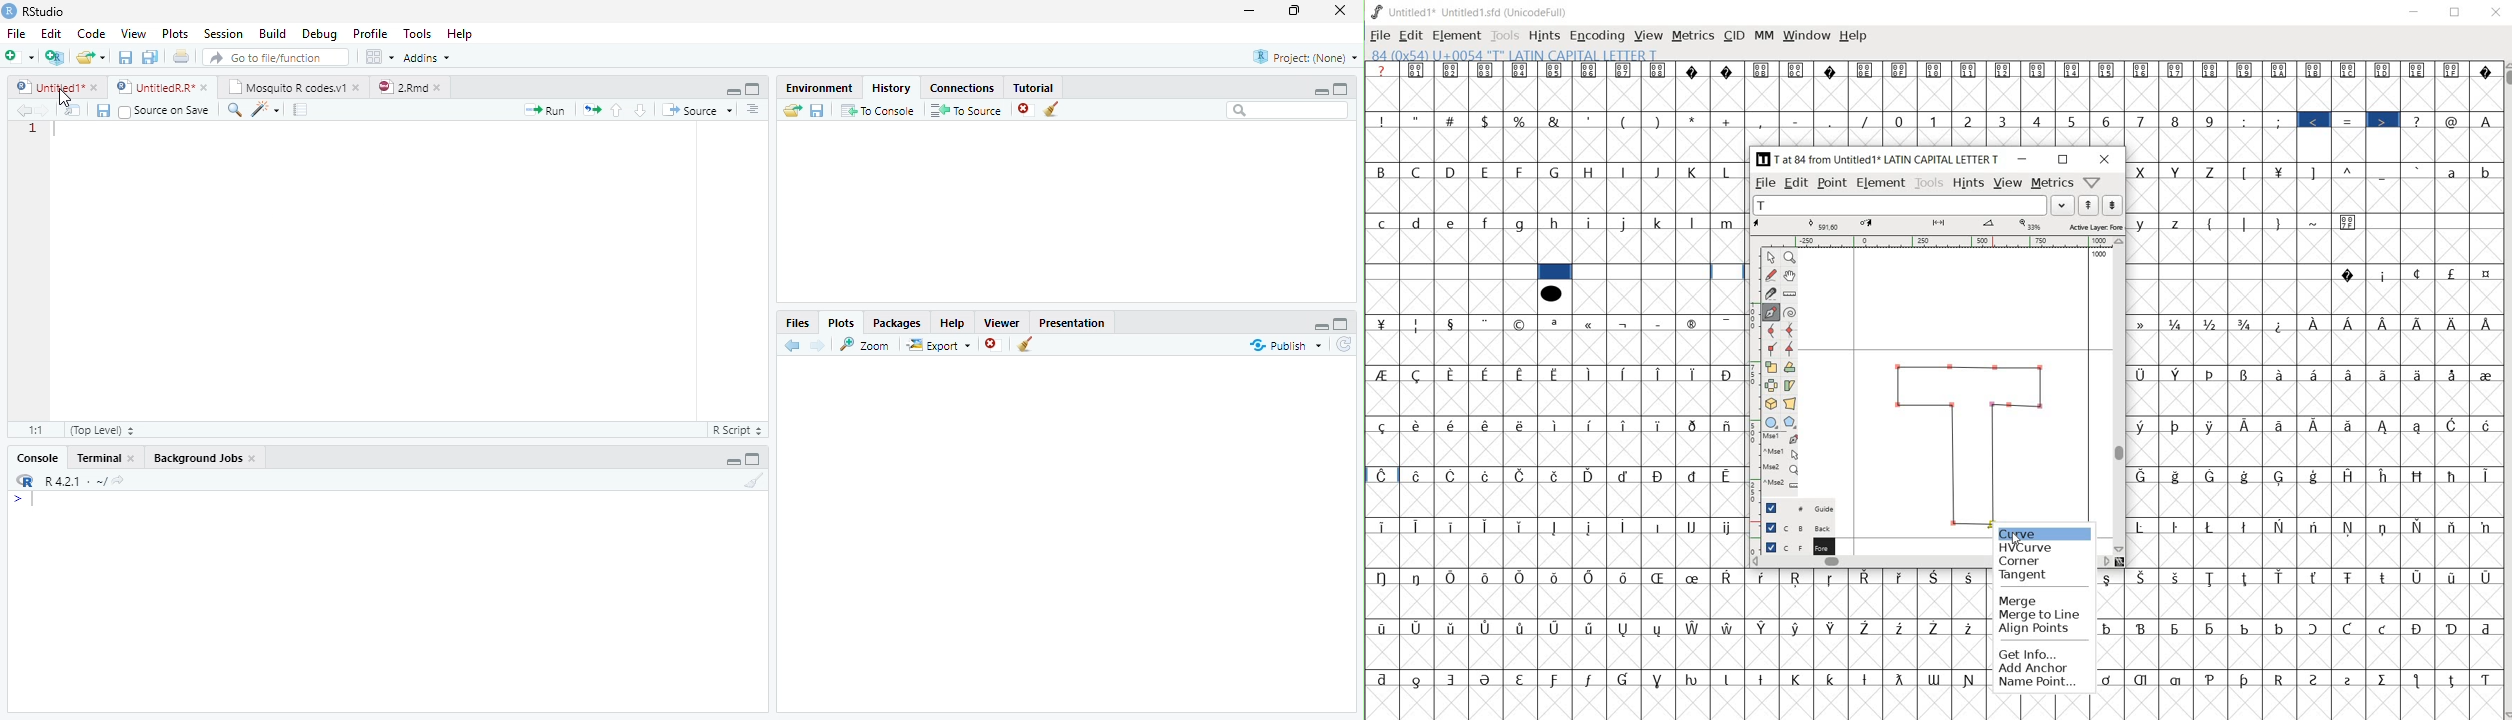 Image resolution: width=2520 pixels, height=728 pixels. Describe the element at coordinates (952, 322) in the screenshot. I see `Help` at that location.